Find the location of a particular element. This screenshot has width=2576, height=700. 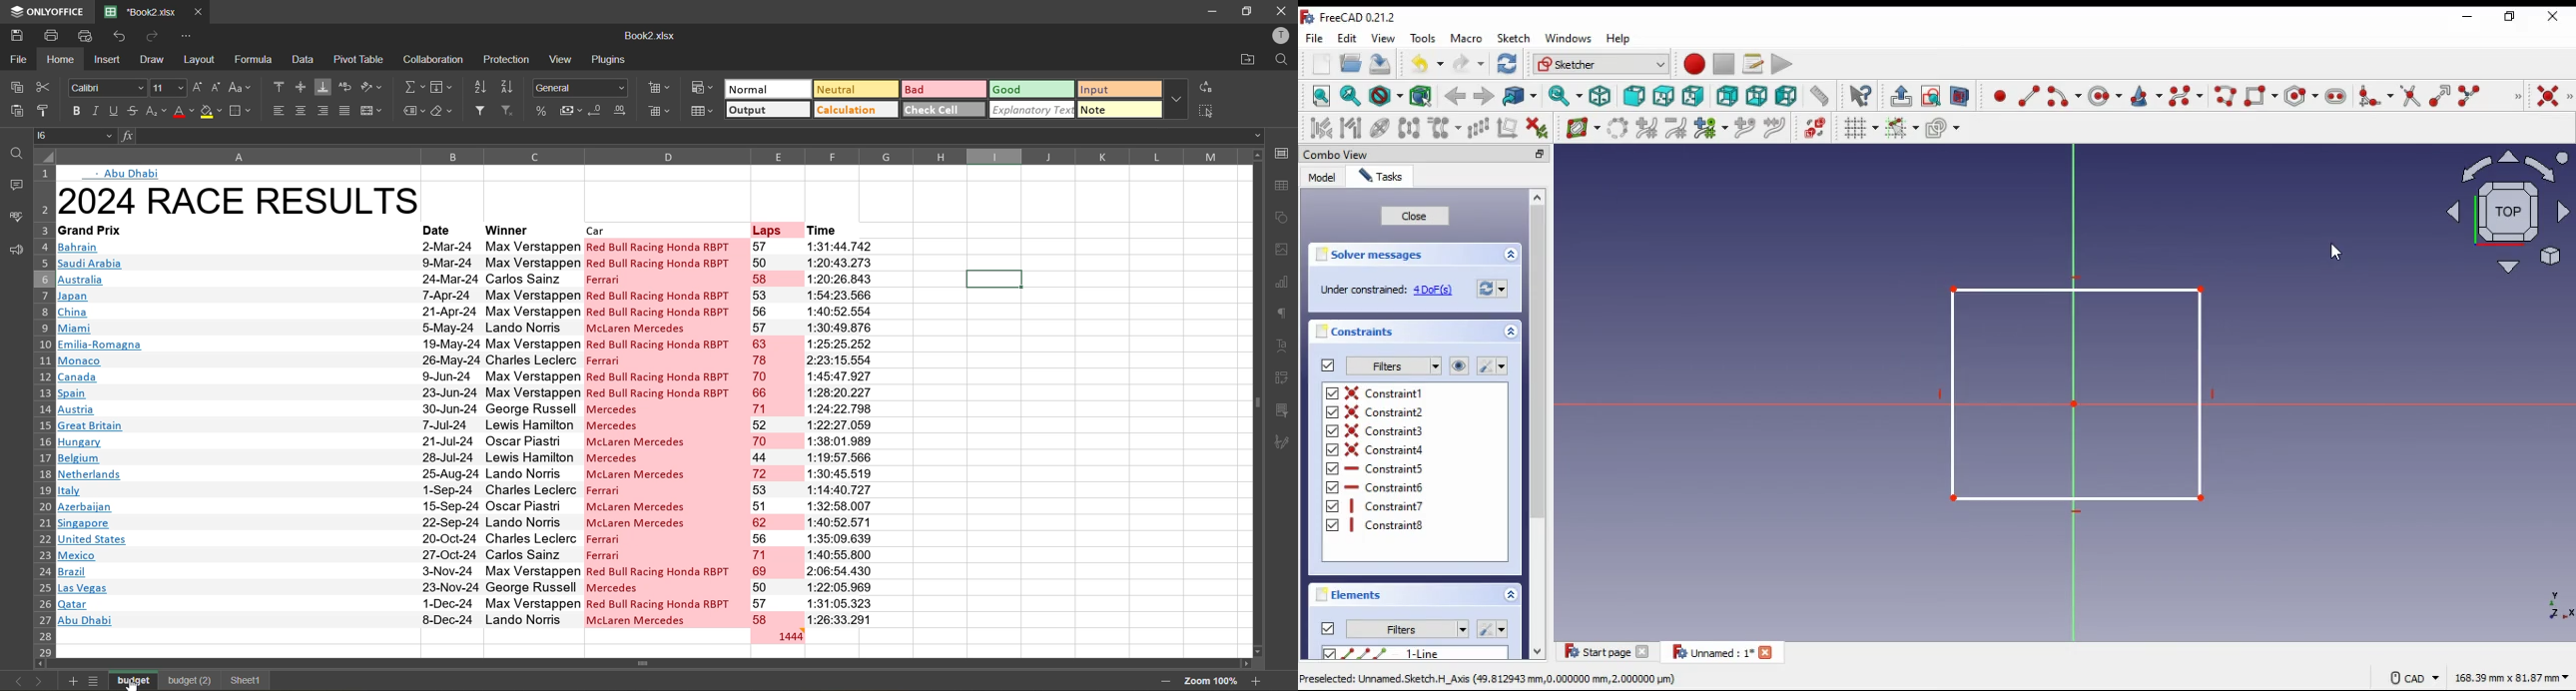

leave sketch is located at coordinates (1901, 97).